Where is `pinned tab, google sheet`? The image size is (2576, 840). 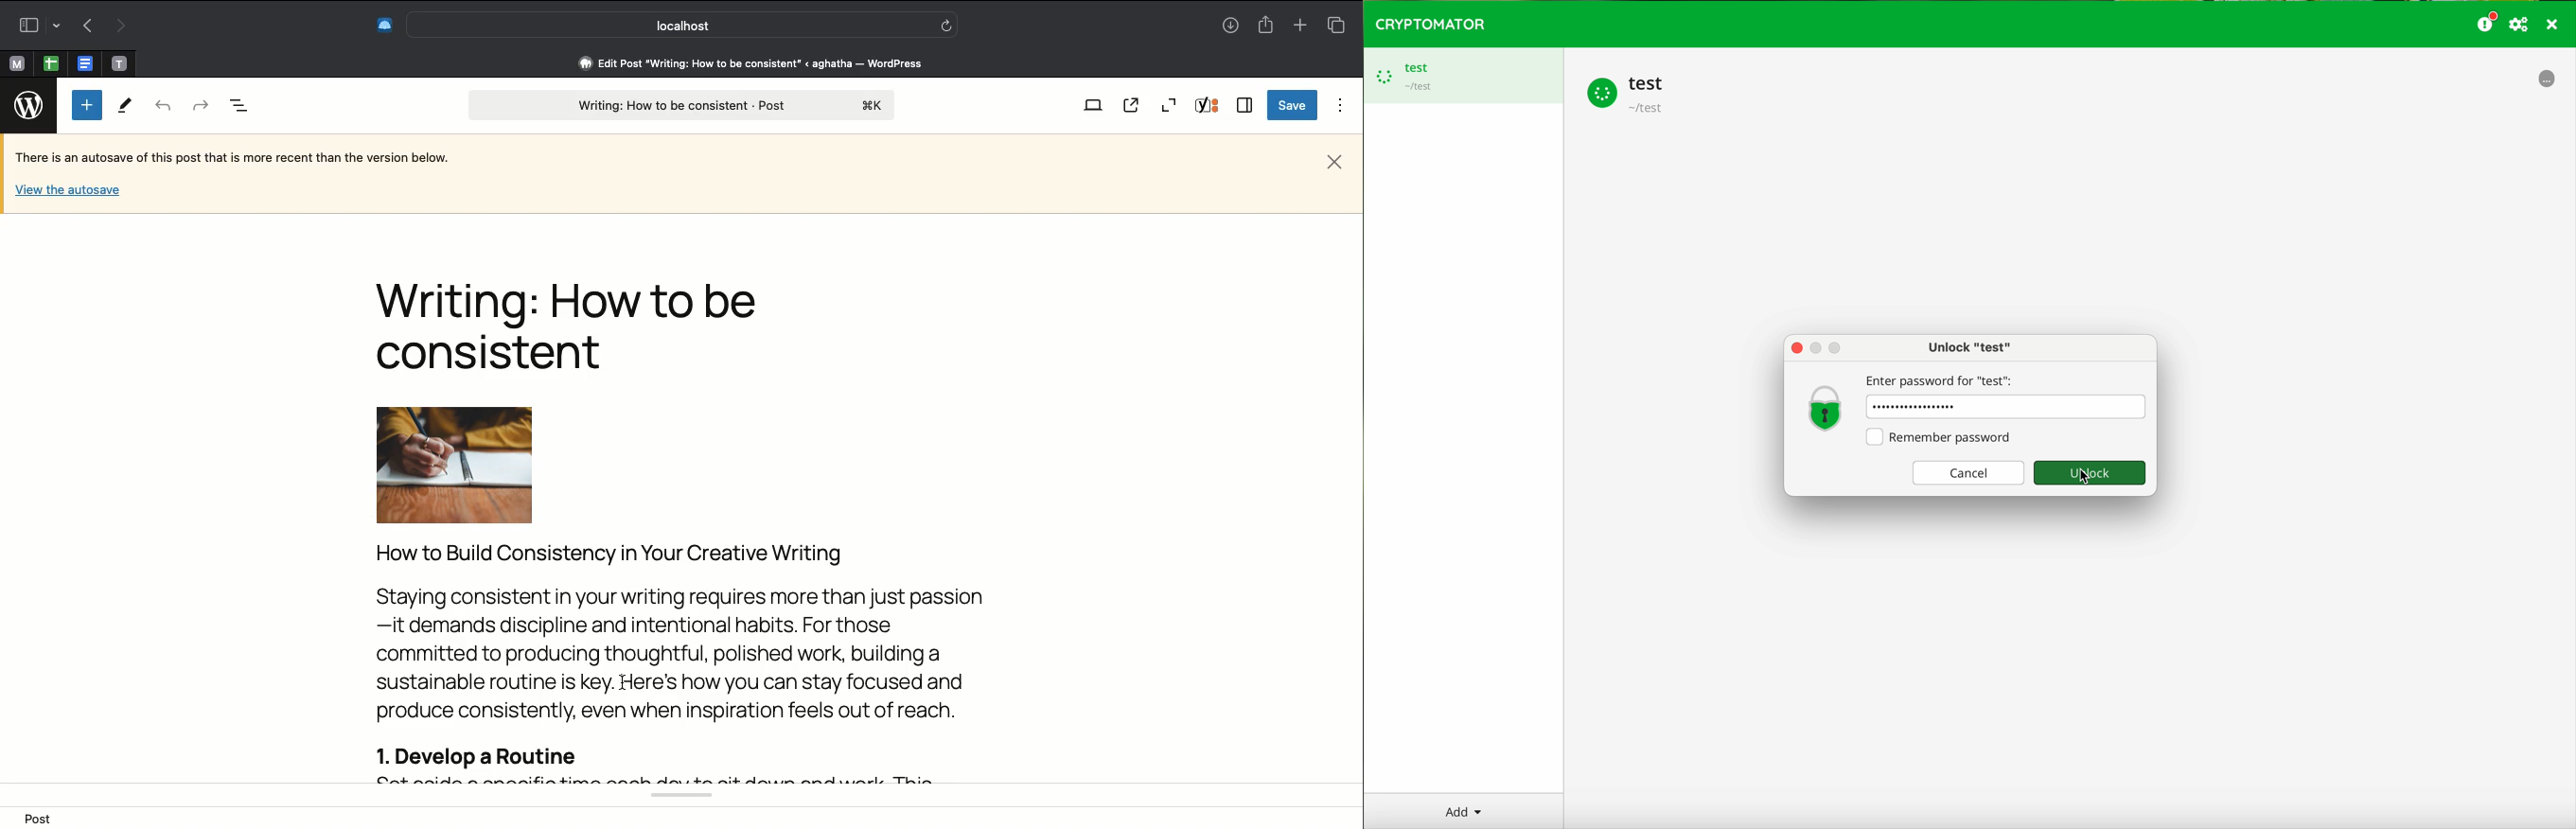
pinned tab, google sheet is located at coordinates (50, 61).